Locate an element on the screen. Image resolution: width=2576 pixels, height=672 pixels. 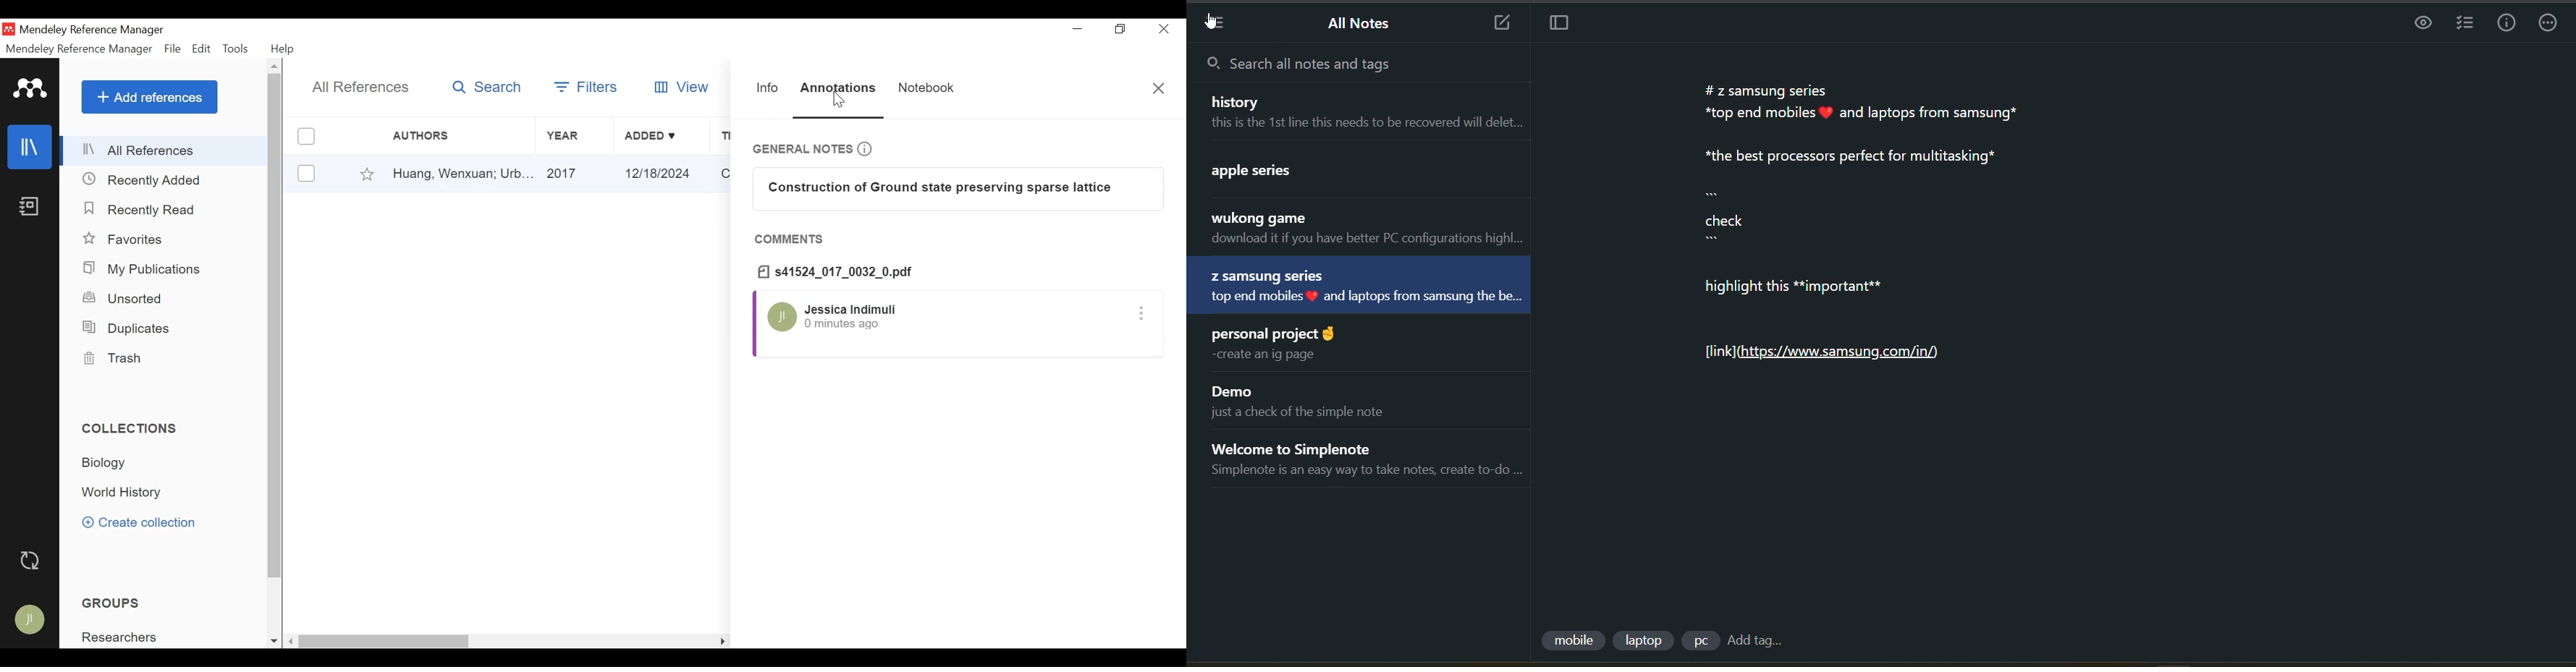
Group is located at coordinates (114, 602).